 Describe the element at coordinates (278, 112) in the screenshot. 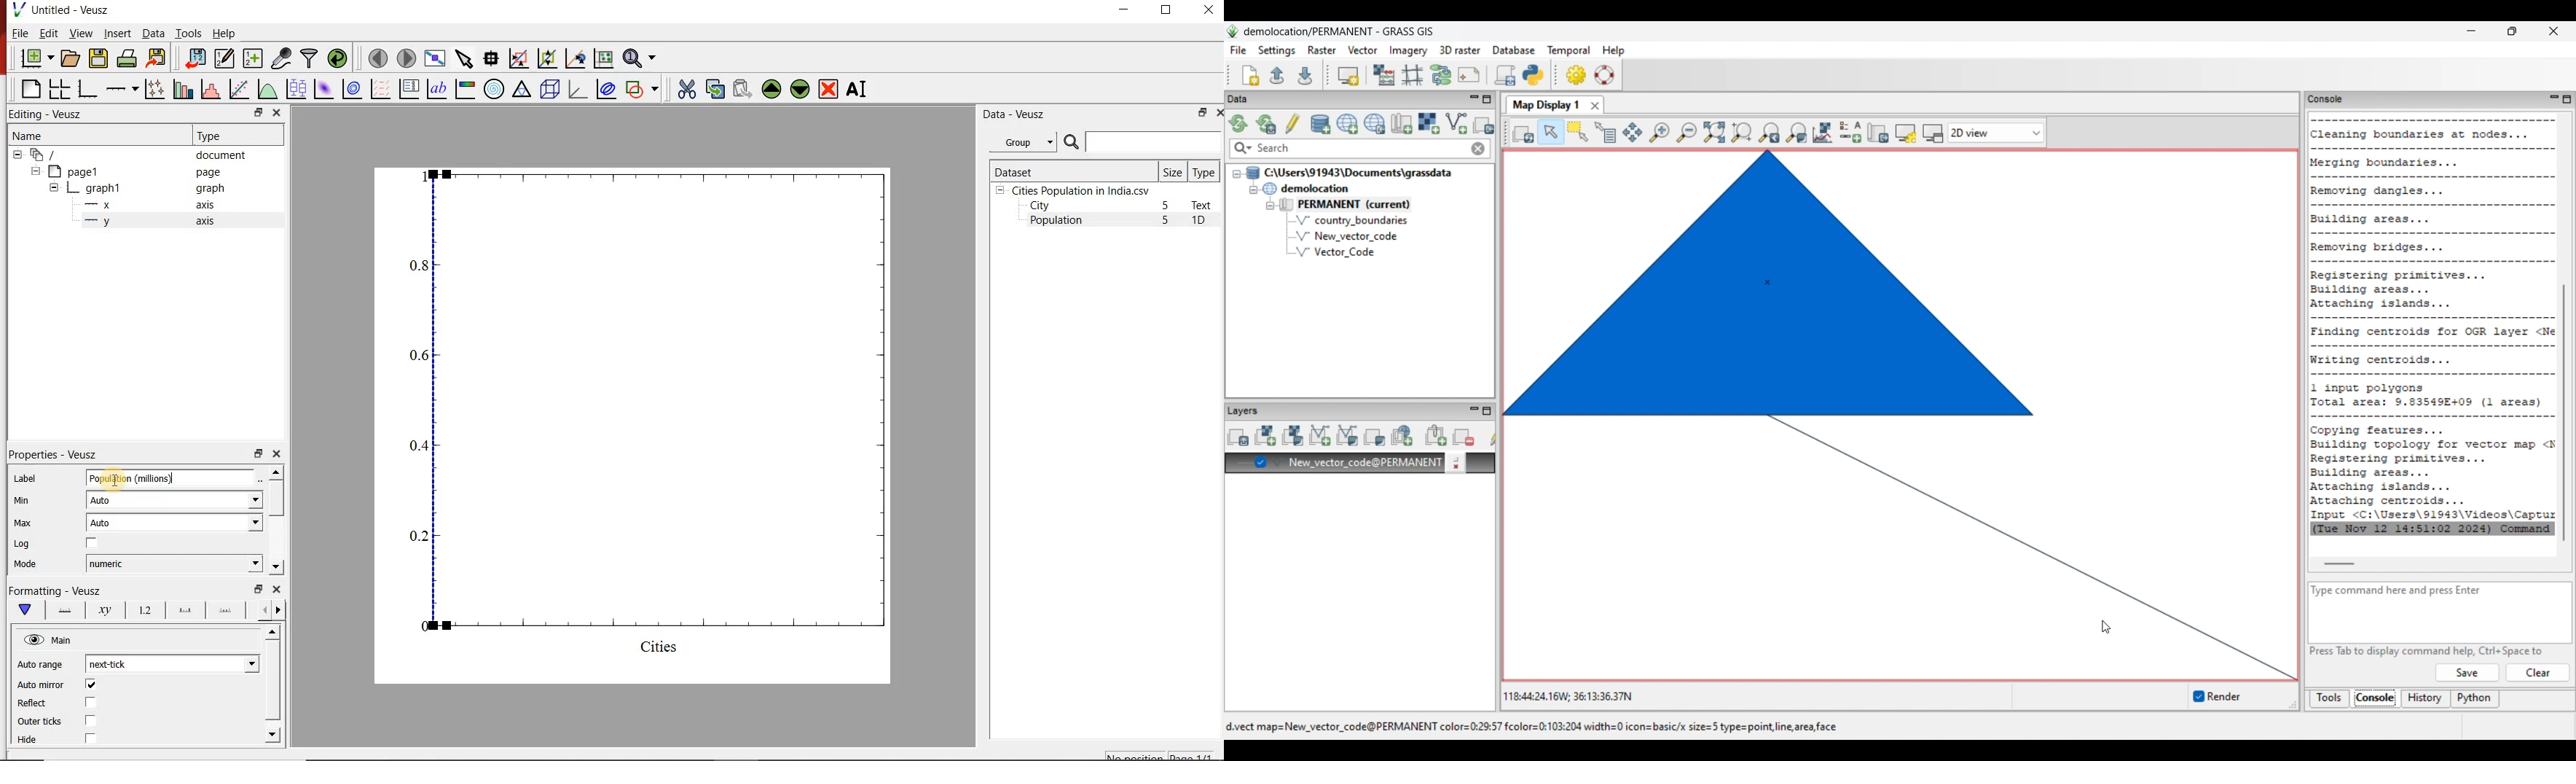

I see `close` at that location.